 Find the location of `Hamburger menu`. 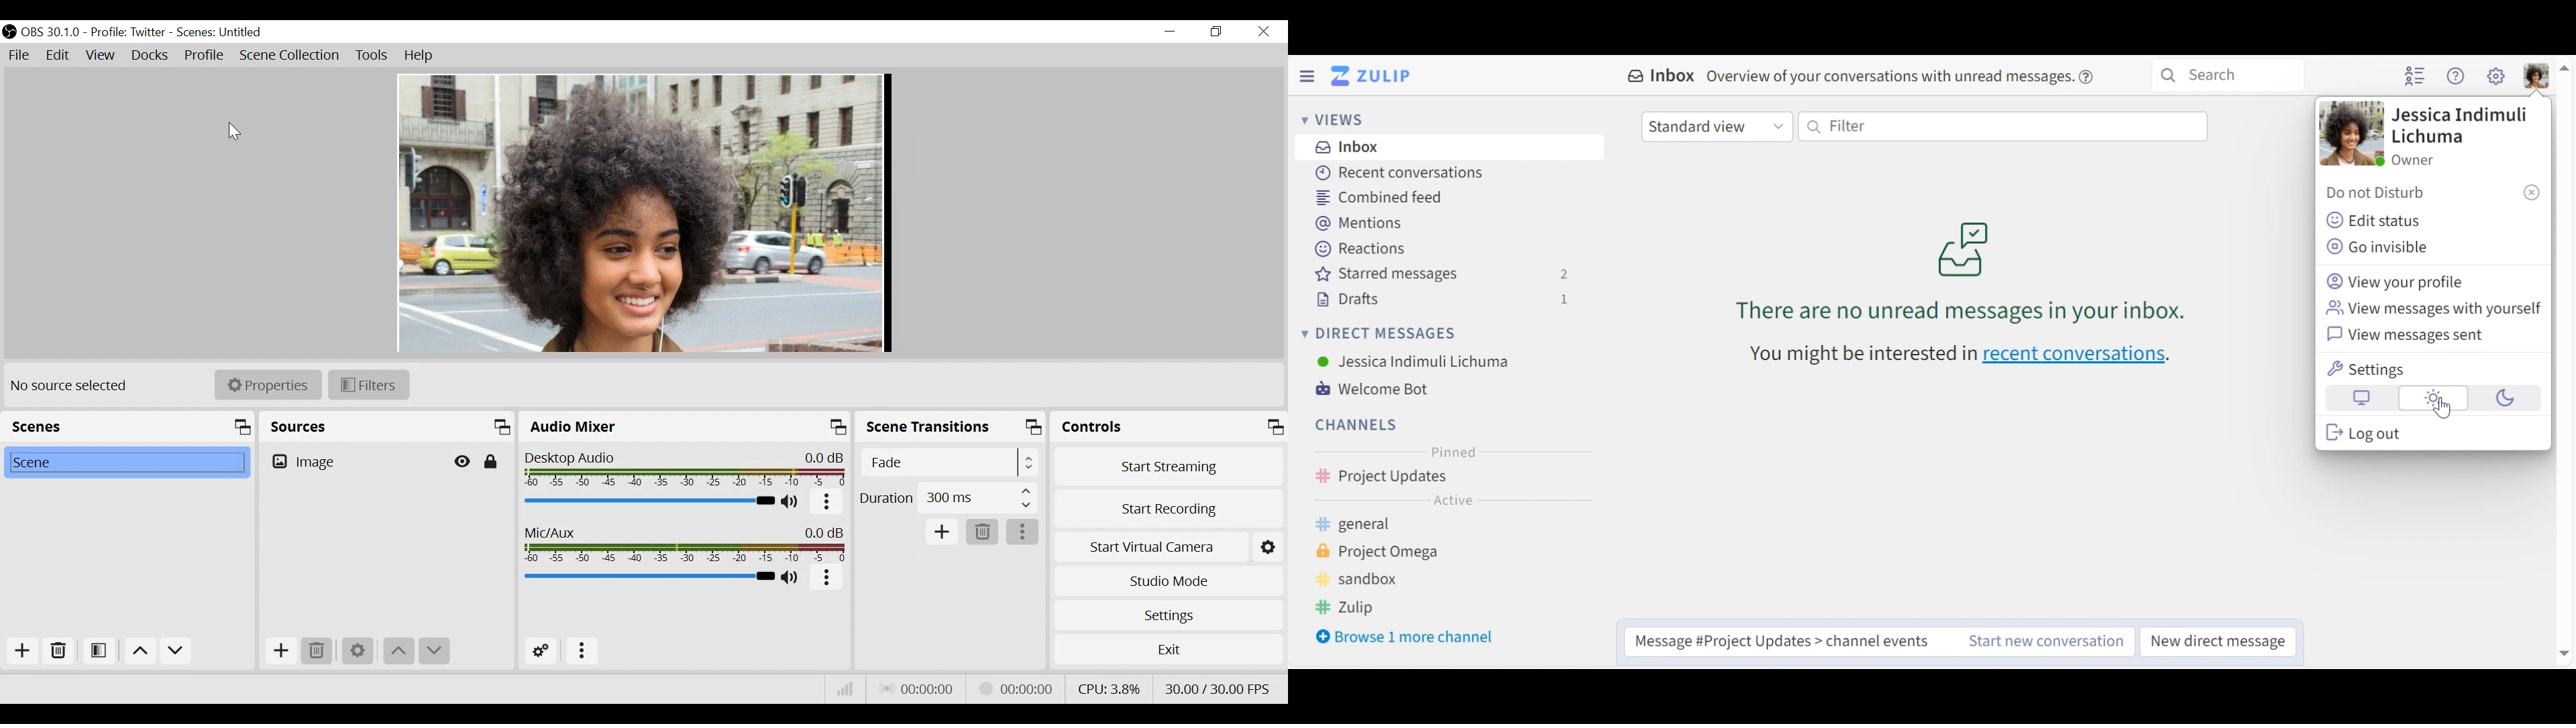

Hamburger menu is located at coordinates (1306, 76).